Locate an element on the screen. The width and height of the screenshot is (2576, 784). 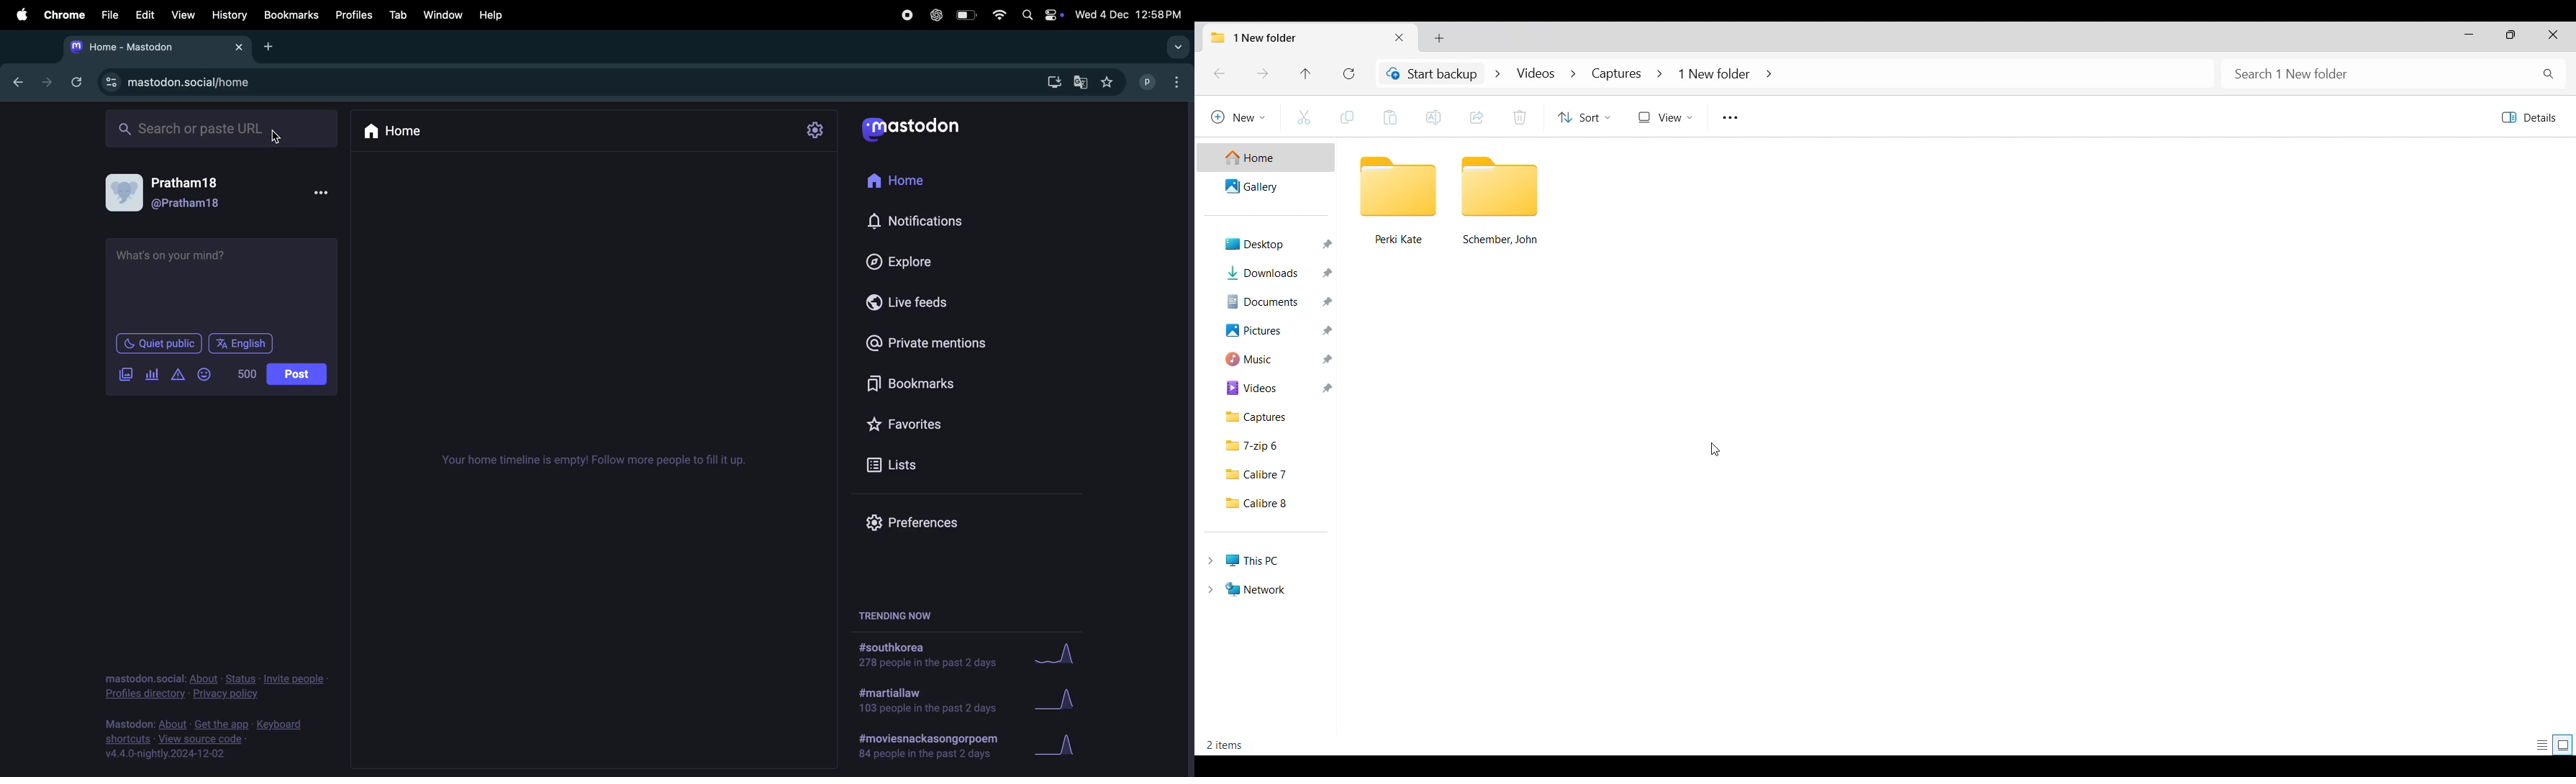
Reload is located at coordinates (1349, 73).